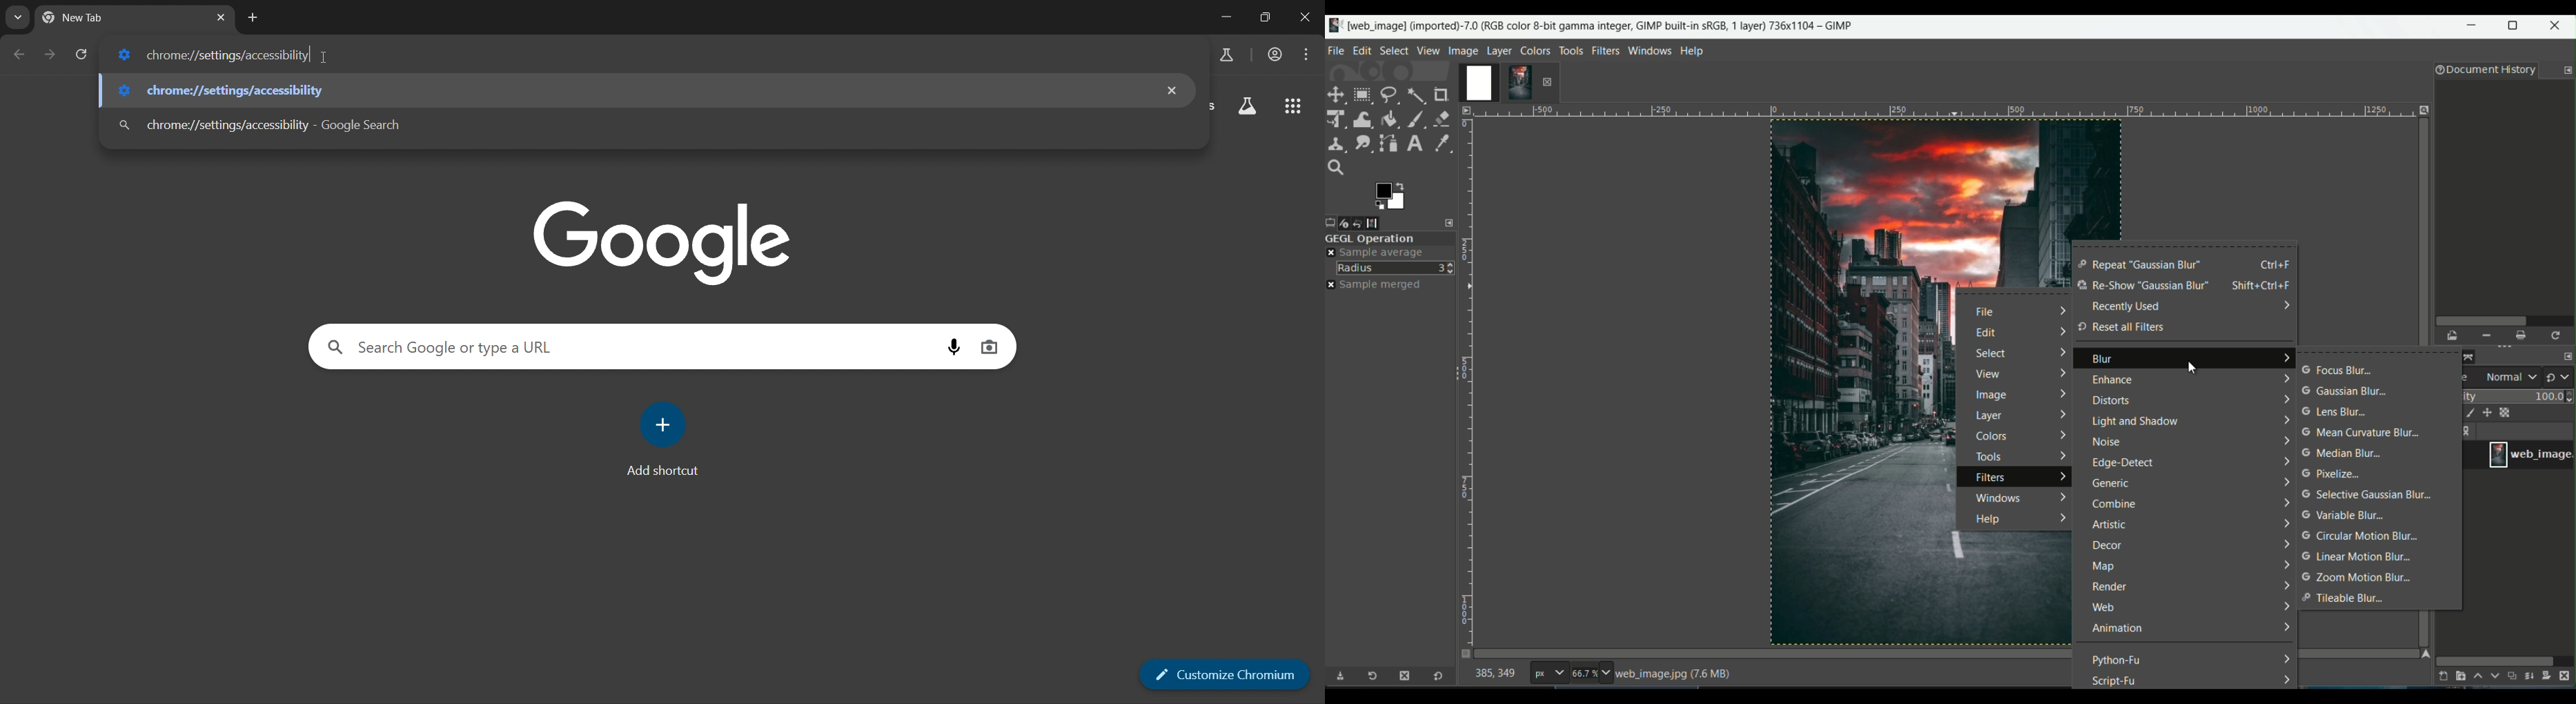  Describe the element at coordinates (1988, 313) in the screenshot. I see `file` at that location.